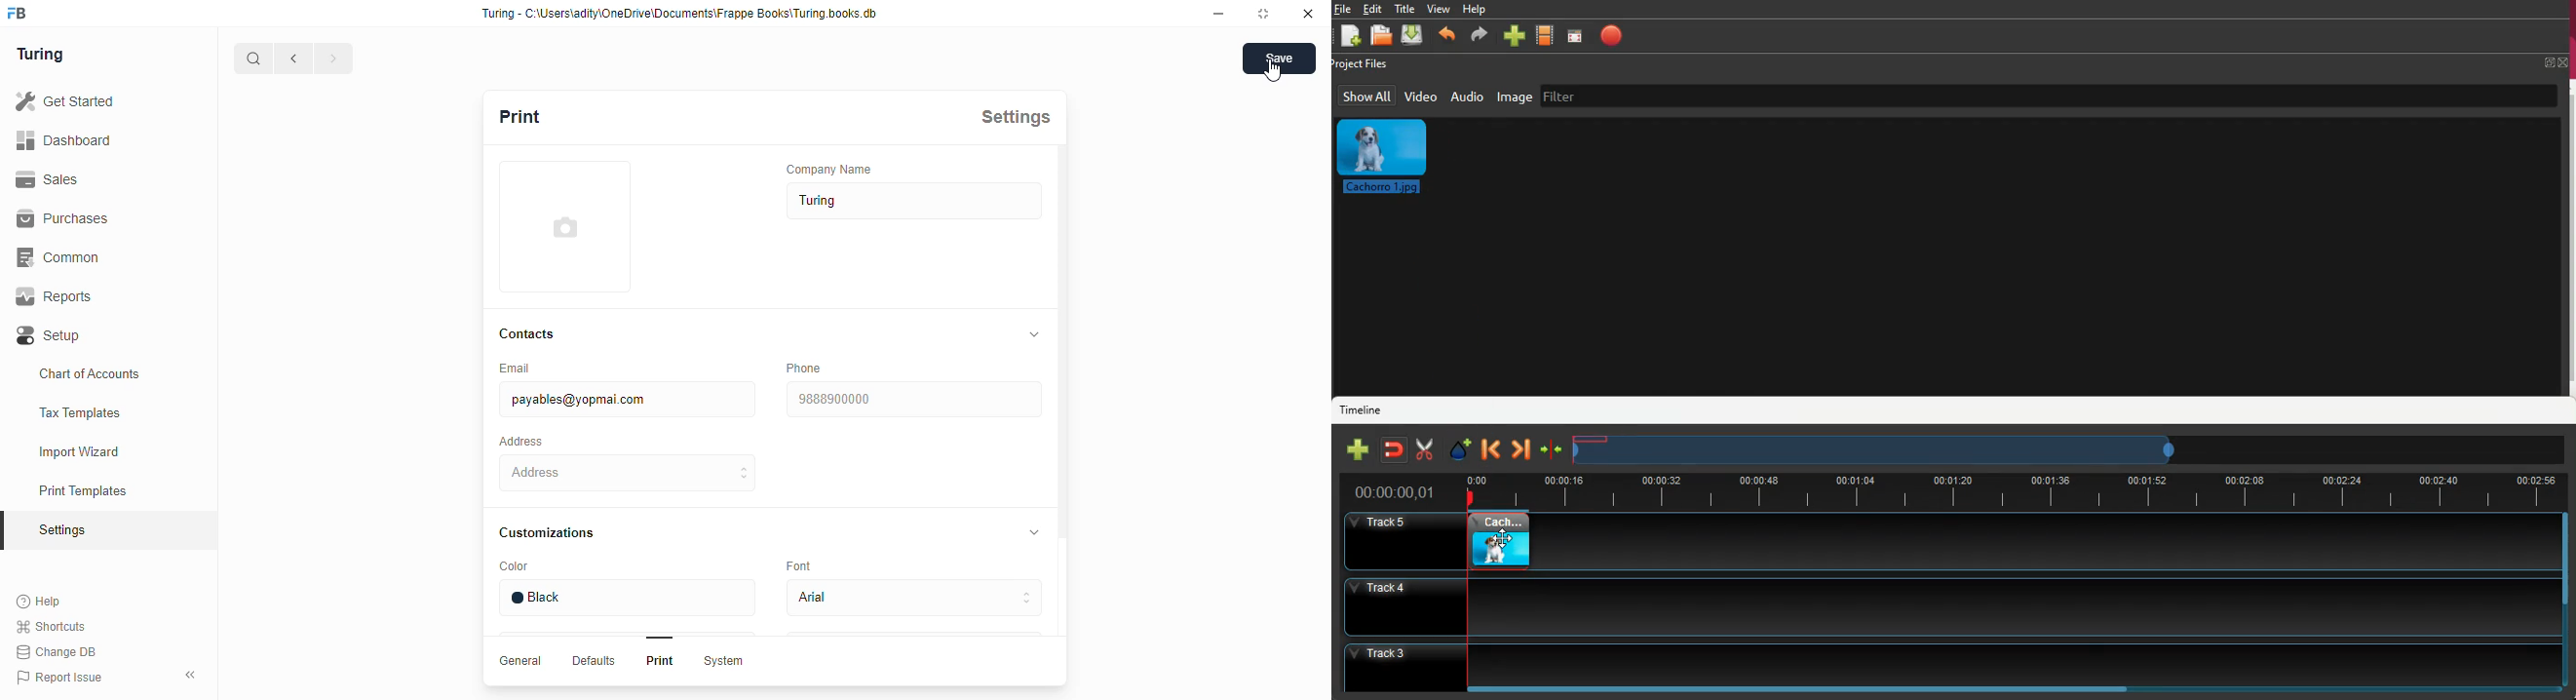 The width and height of the screenshot is (2576, 700). I want to click on Import Wizard, so click(105, 450).